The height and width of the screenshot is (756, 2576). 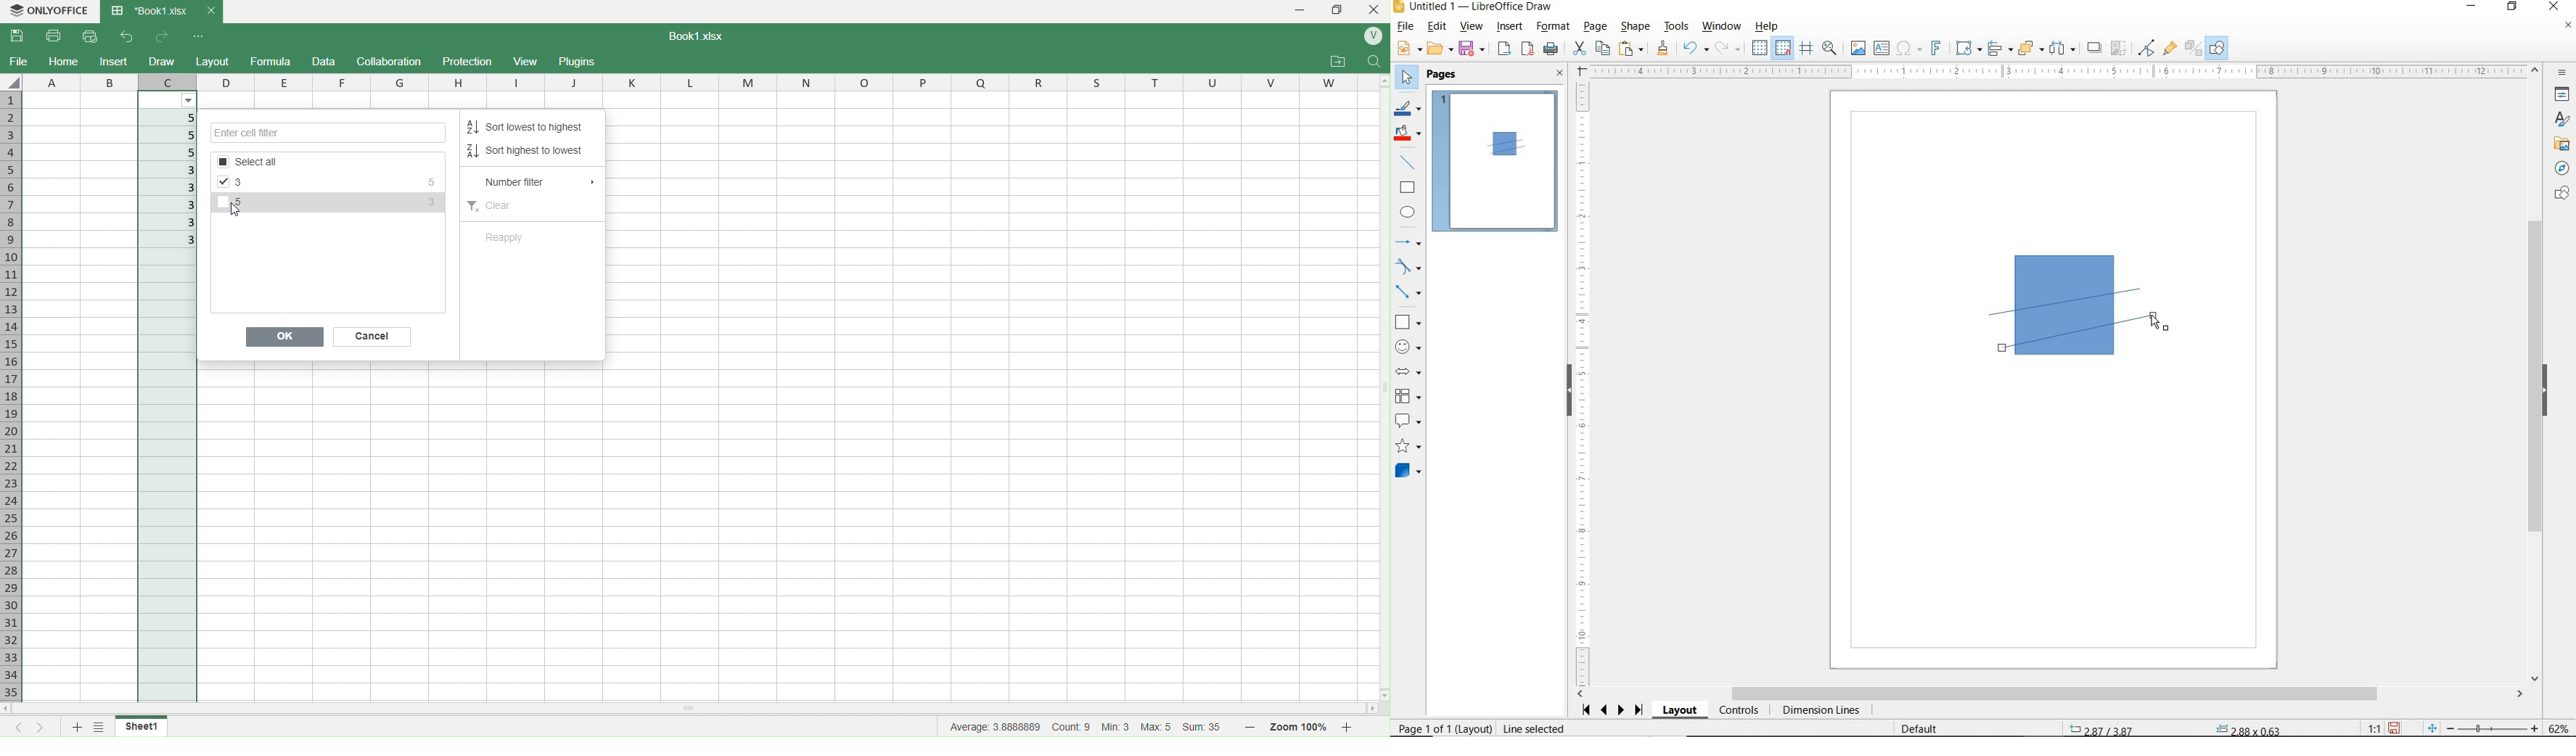 What do you see at coordinates (2558, 729) in the screenshot?
I see `ZOOM FACTOR` at bounding box center [2558, 729].